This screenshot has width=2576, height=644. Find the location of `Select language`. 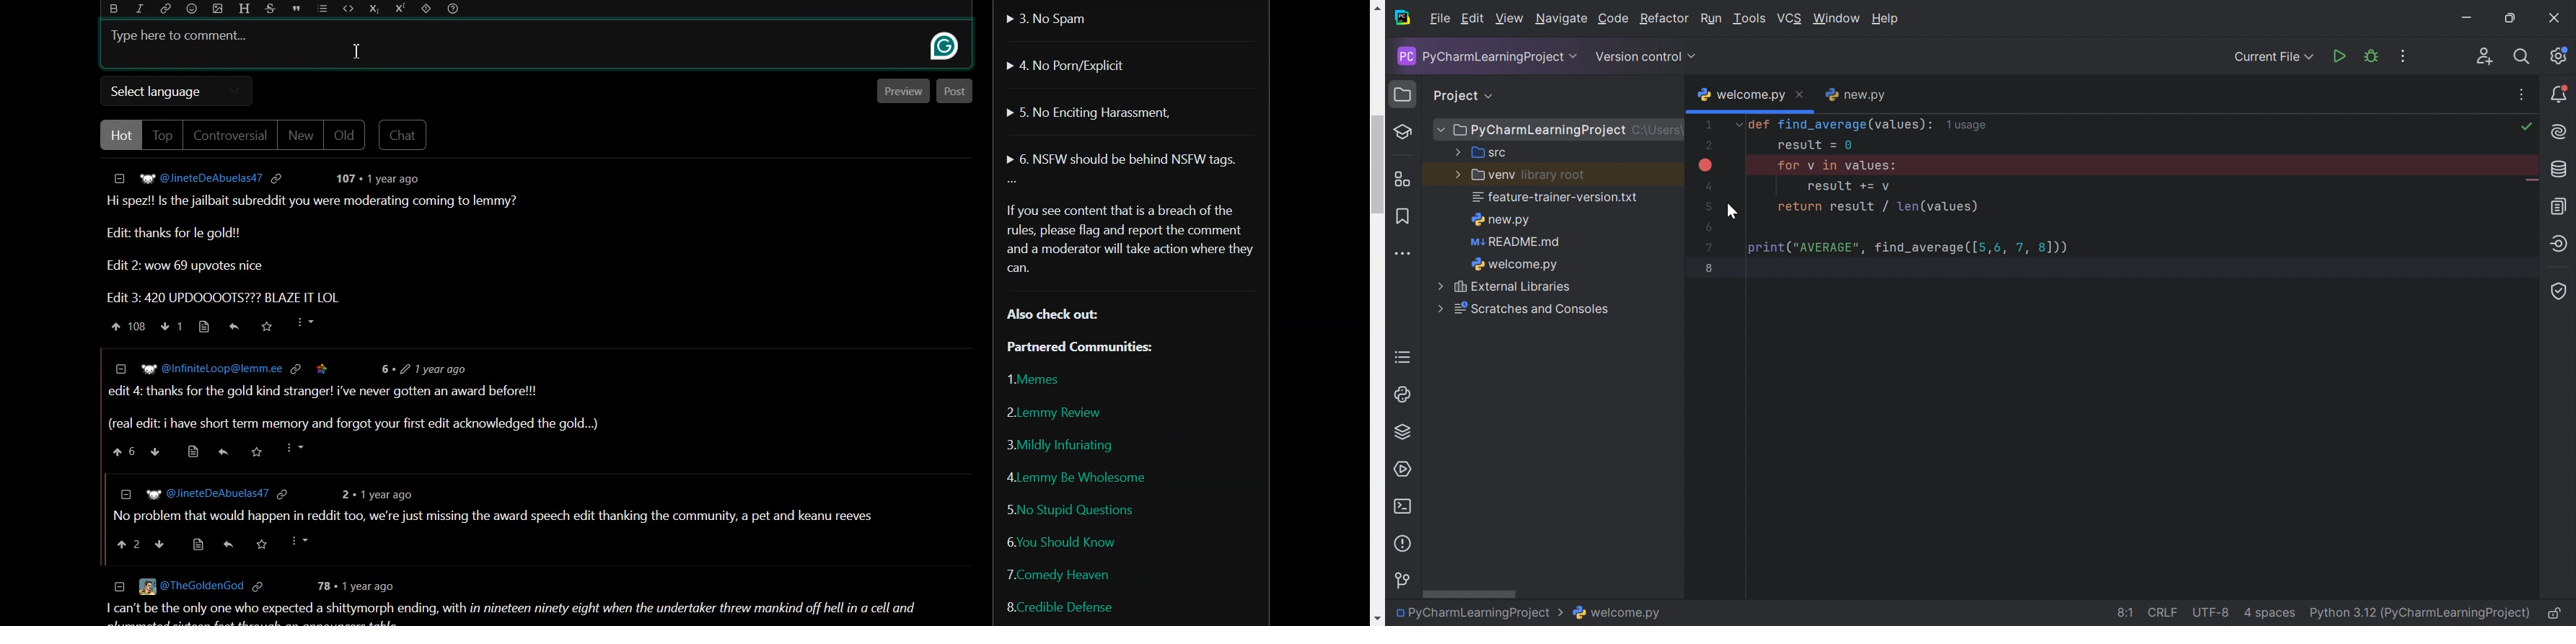

Select language is located at coordinates (177, 91).